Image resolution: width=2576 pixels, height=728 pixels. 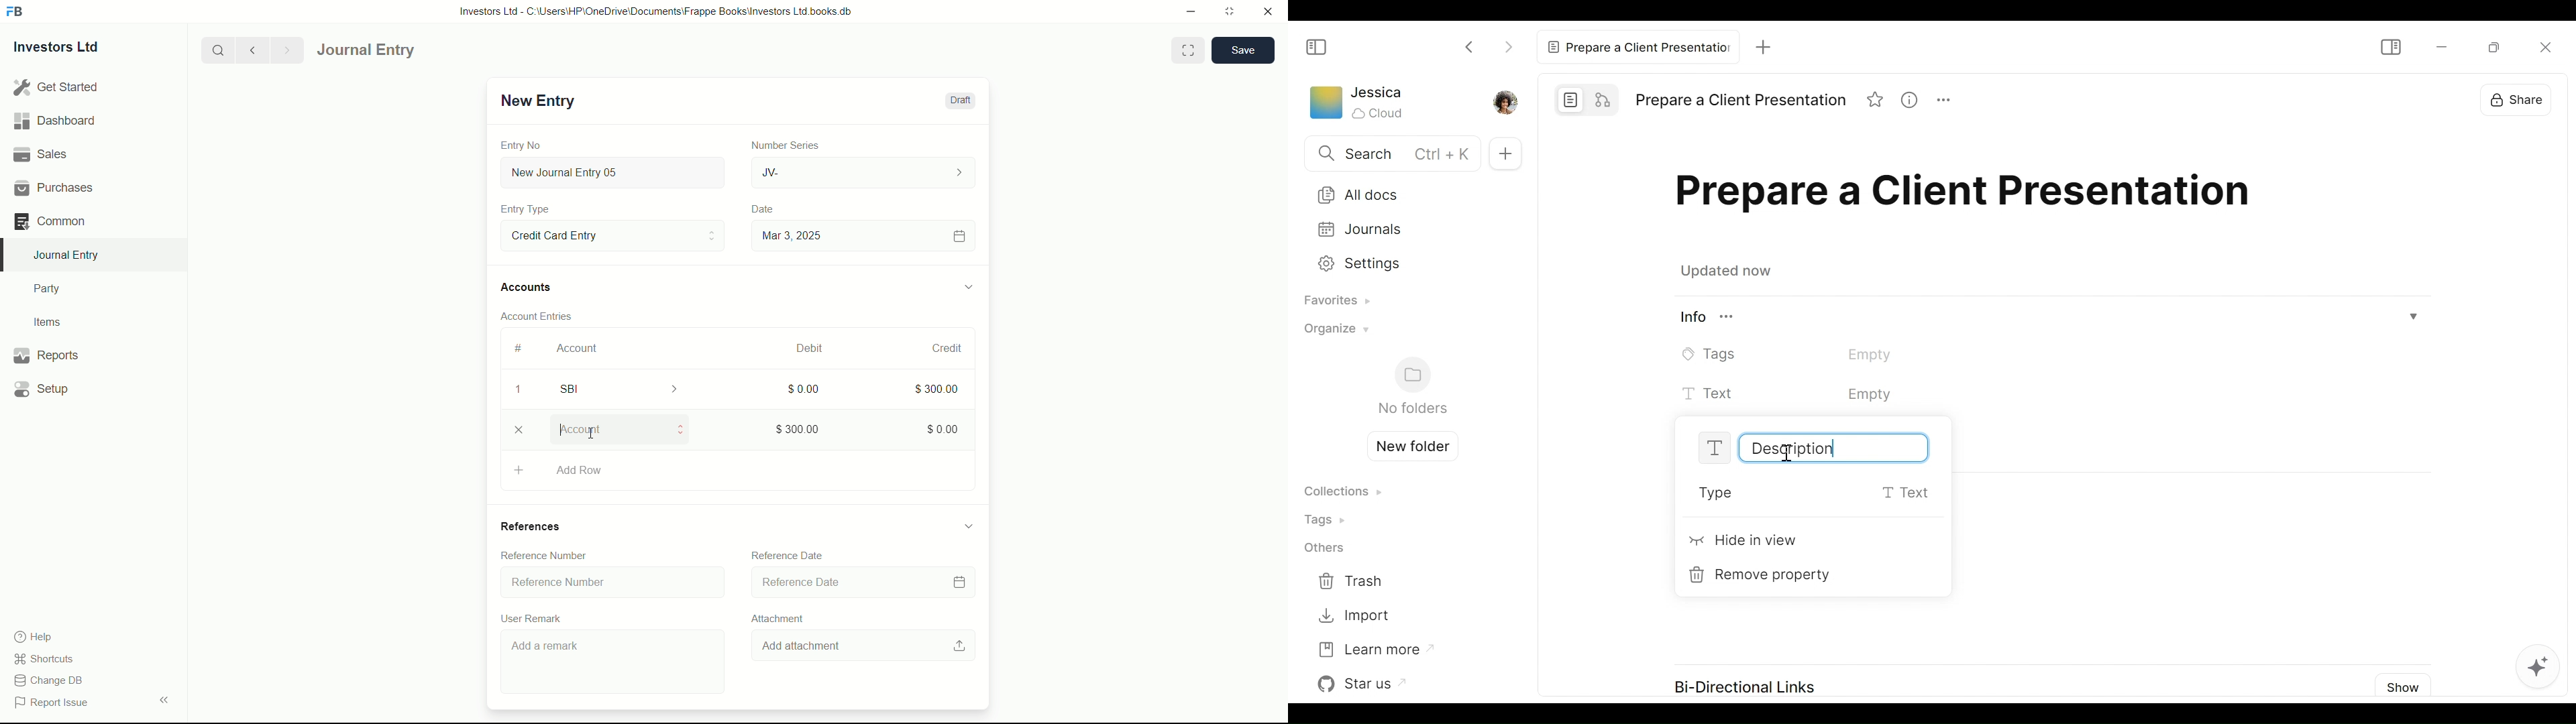 I want to click on Entry Type, so click(x=525, y=209).